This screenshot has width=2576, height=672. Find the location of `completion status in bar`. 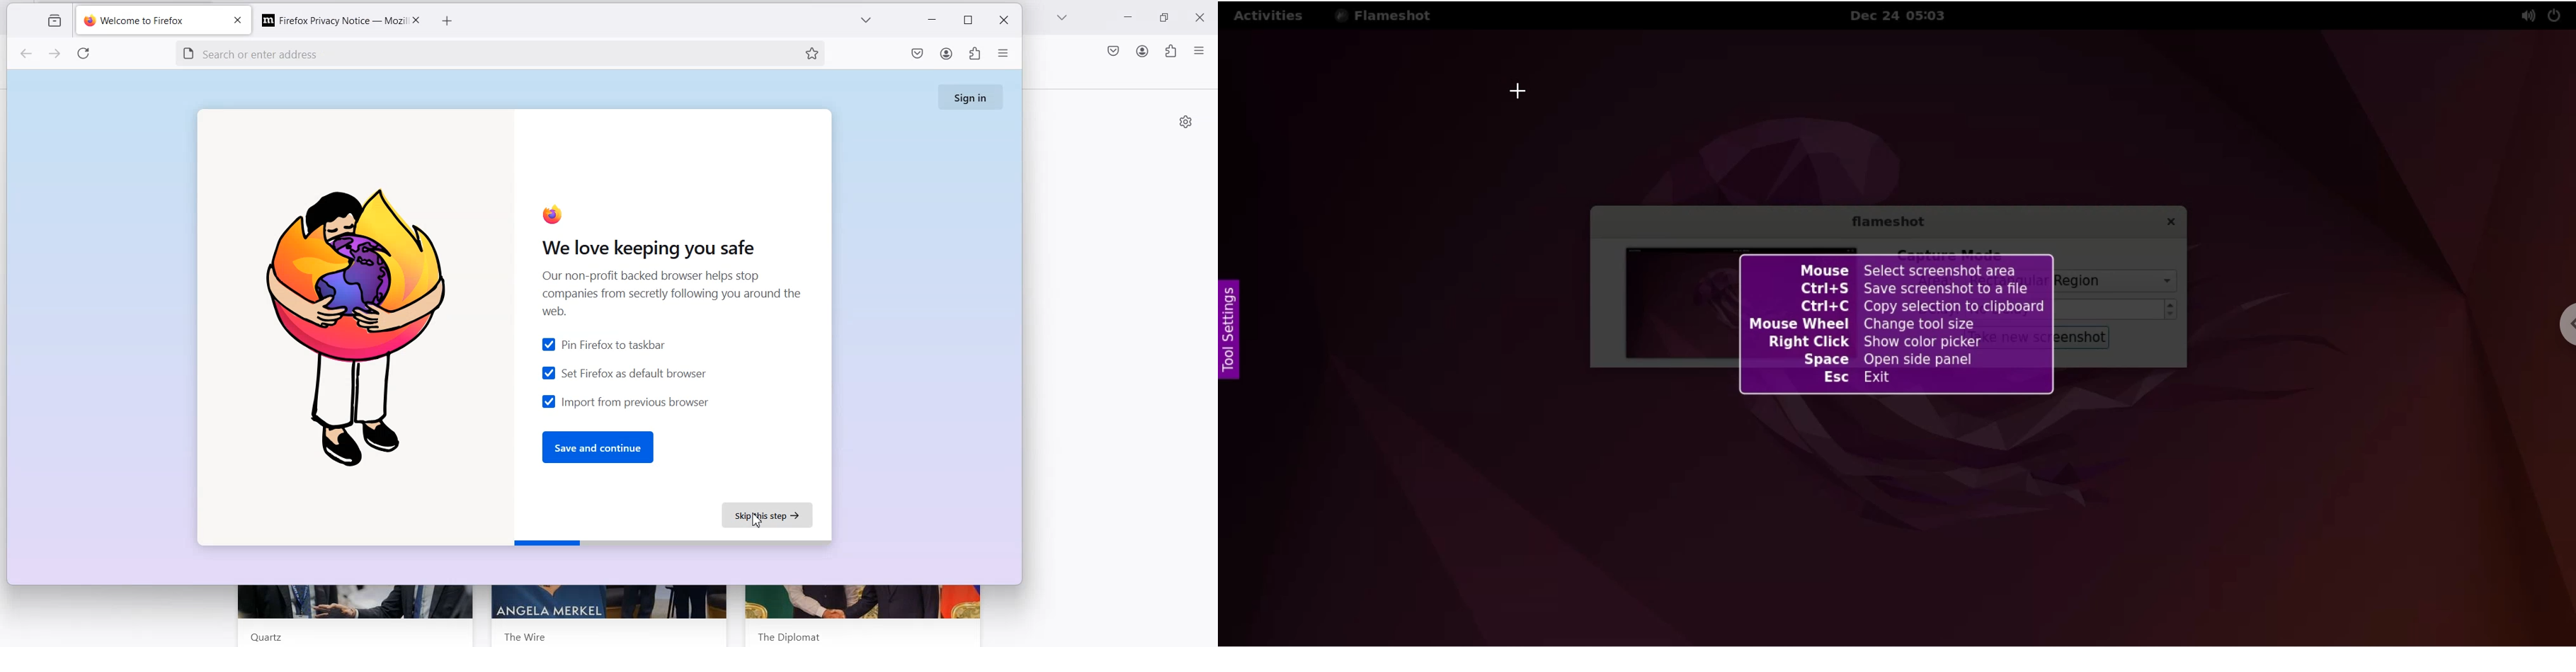

completion status in bar is located at coordinates (673, 543).